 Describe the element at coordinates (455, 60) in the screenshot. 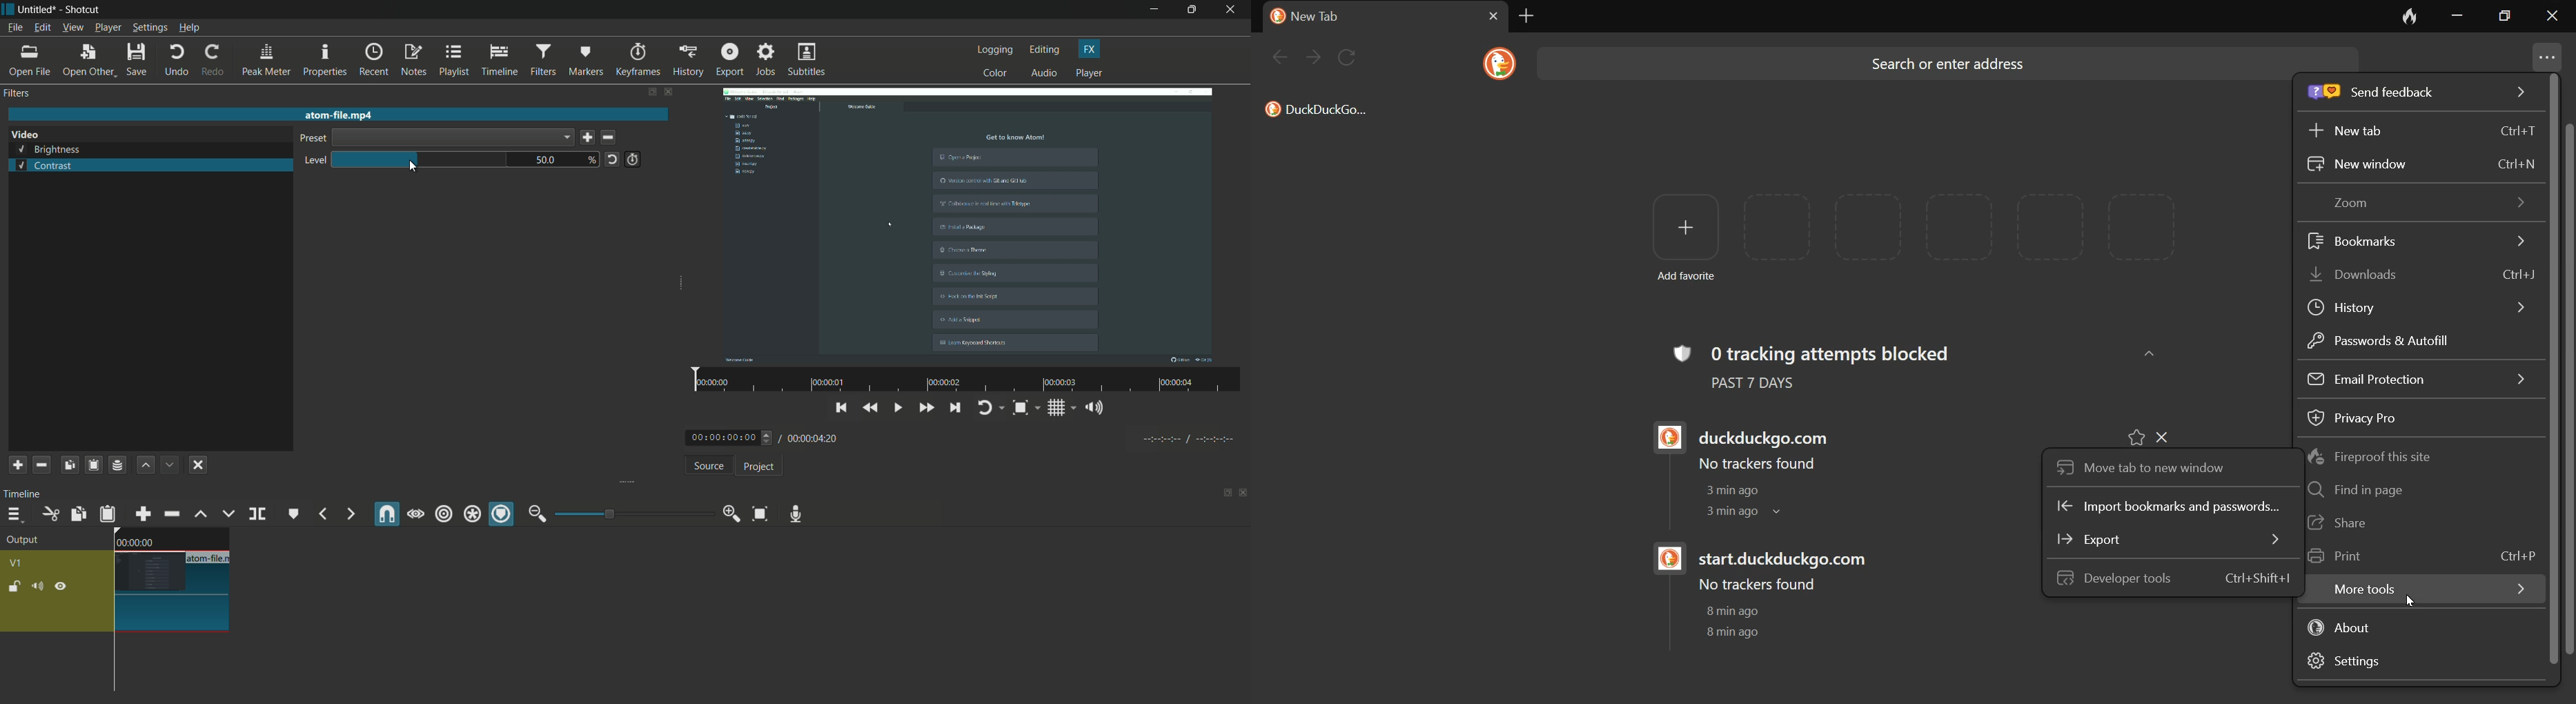

I see `playlist` at that location.